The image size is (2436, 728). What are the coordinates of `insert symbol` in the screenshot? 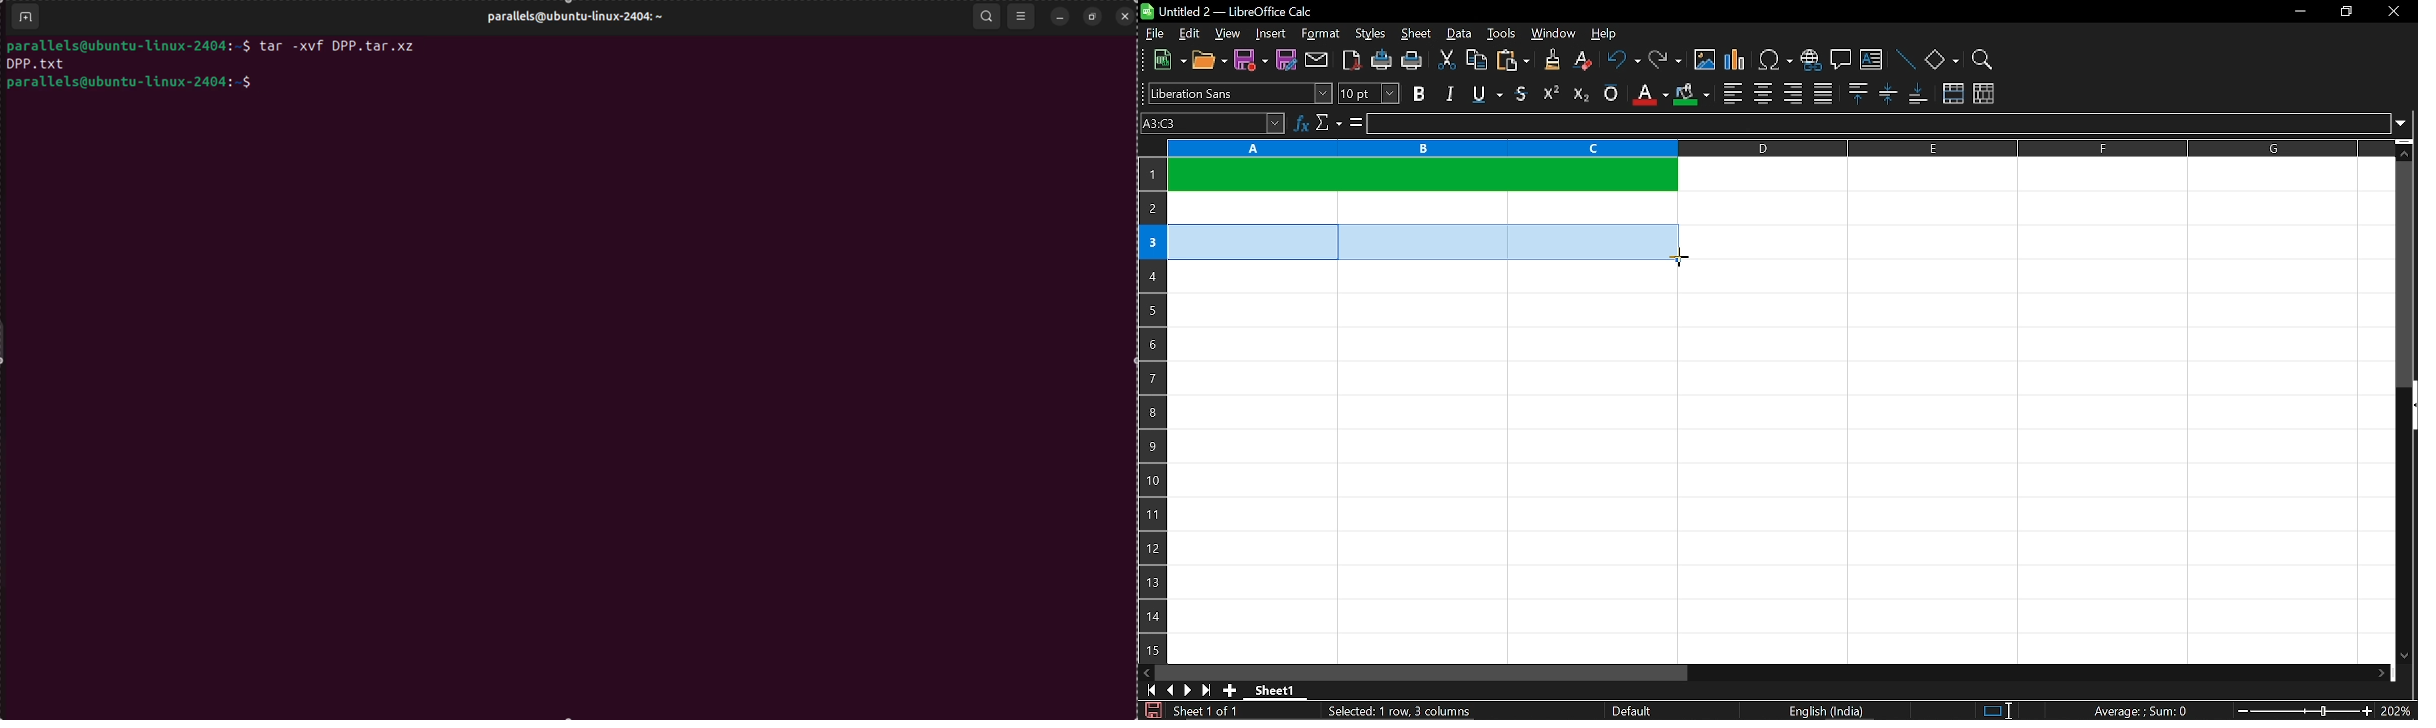 It's located at (1776, 59).